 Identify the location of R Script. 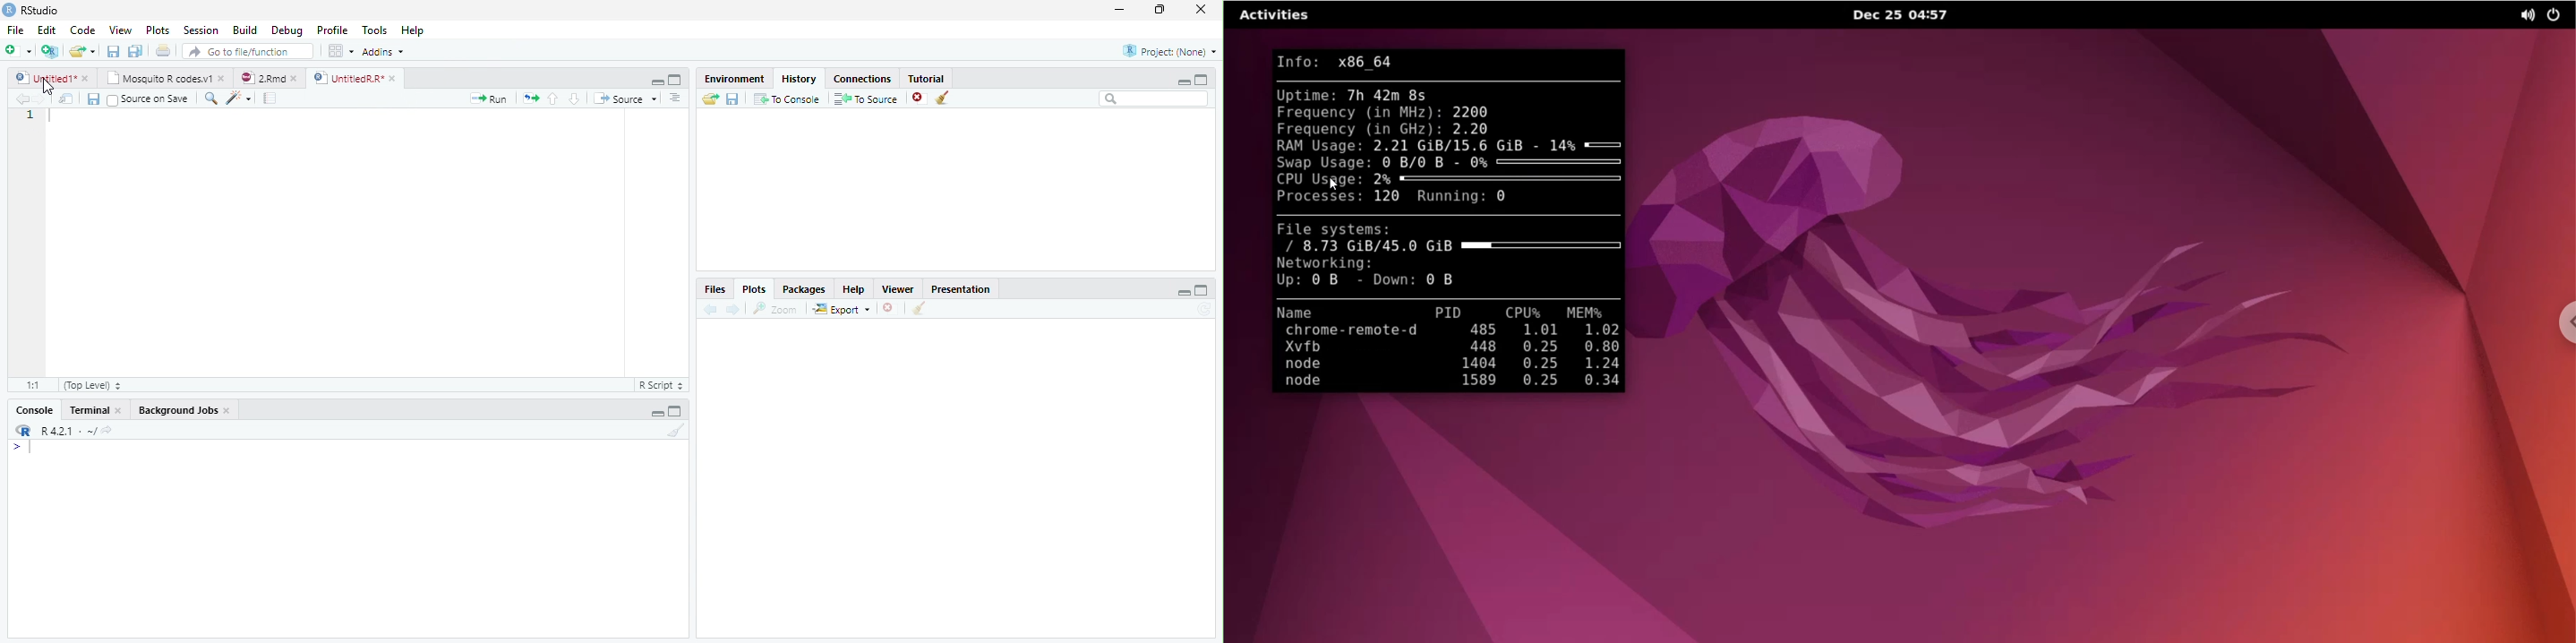
(660, 386).